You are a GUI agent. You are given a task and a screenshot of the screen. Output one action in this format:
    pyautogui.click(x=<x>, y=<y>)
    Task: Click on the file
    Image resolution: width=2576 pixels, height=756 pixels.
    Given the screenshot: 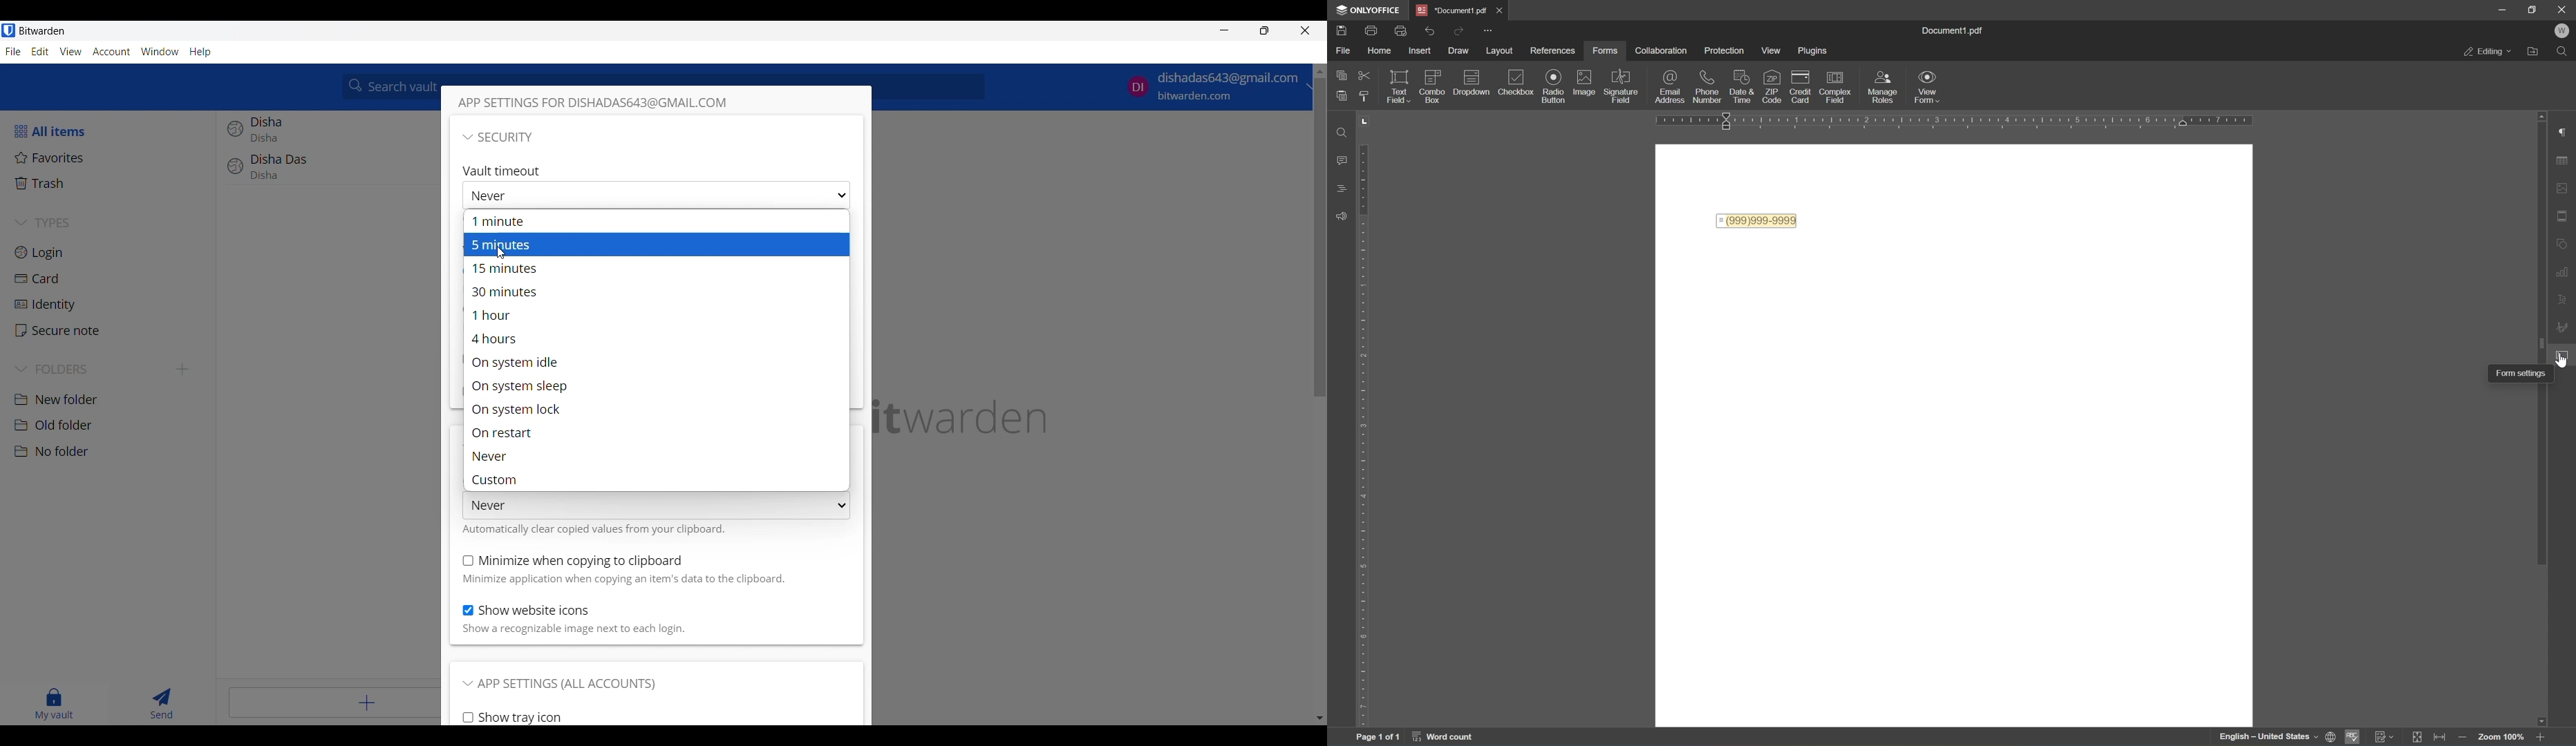 What is the action you would take?
    pyautogui.click(x=1345, y=52)
    